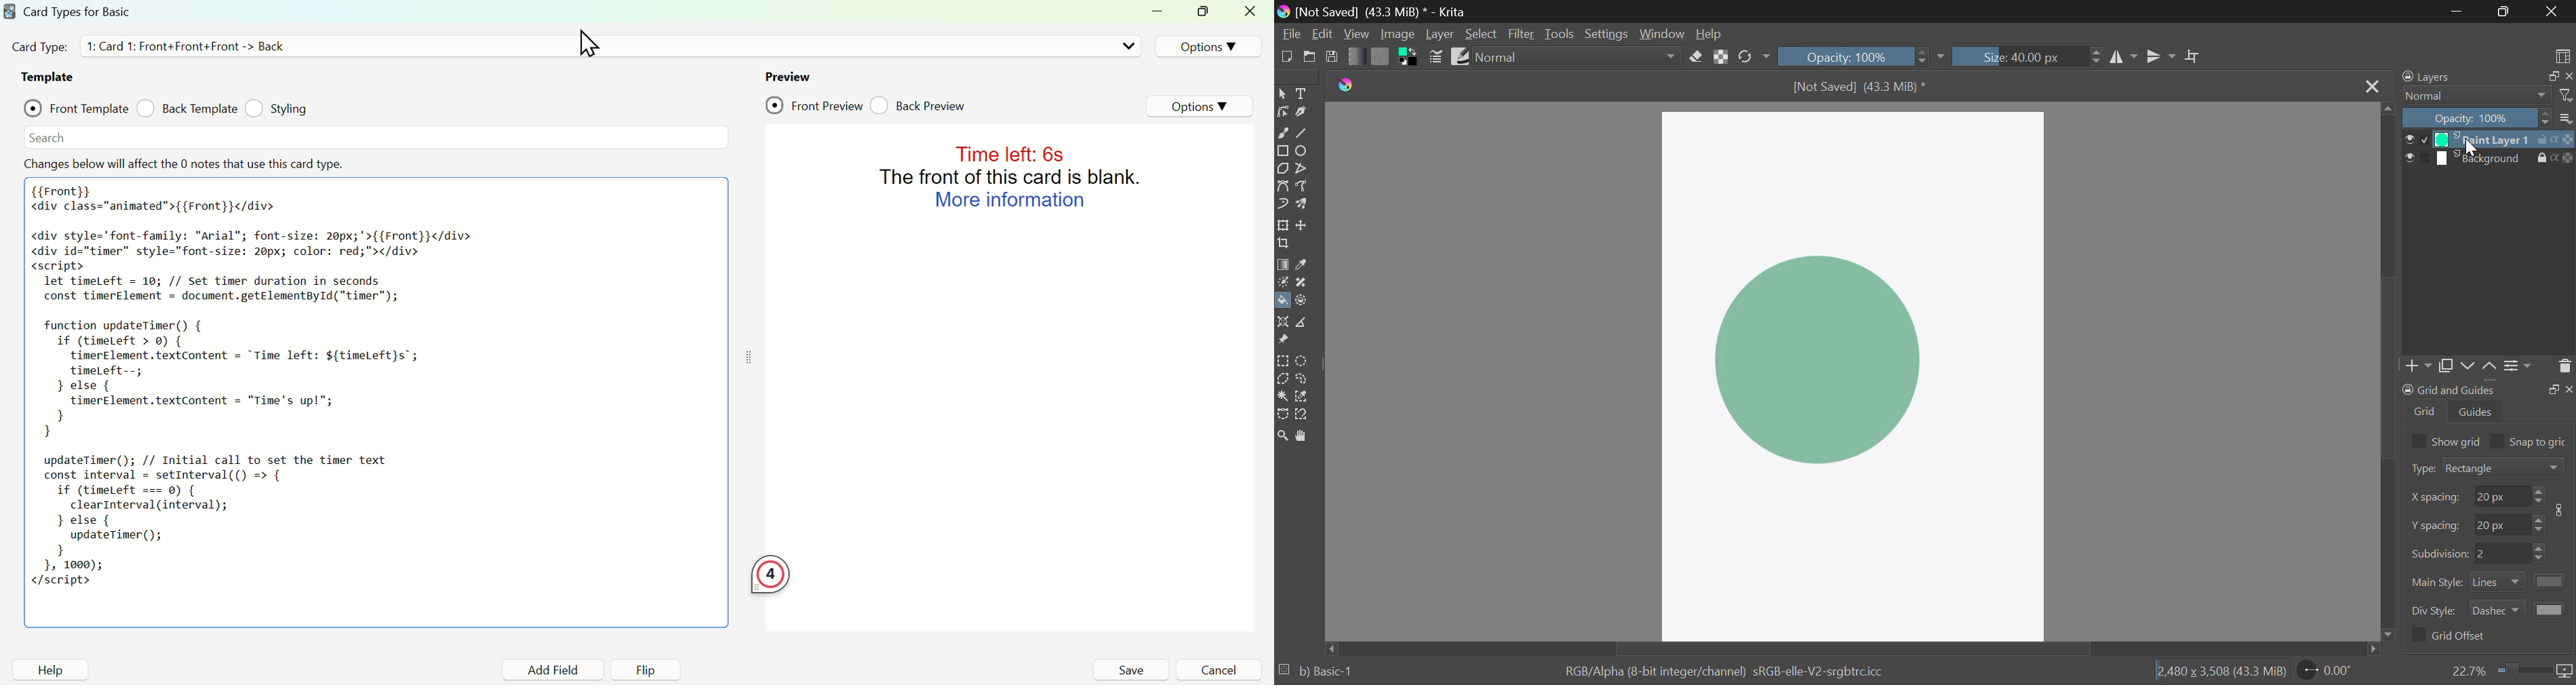  What do you see at coordinates (814, 106) in the screenshot?
I see `front preview` at bounding box center [814, 106].